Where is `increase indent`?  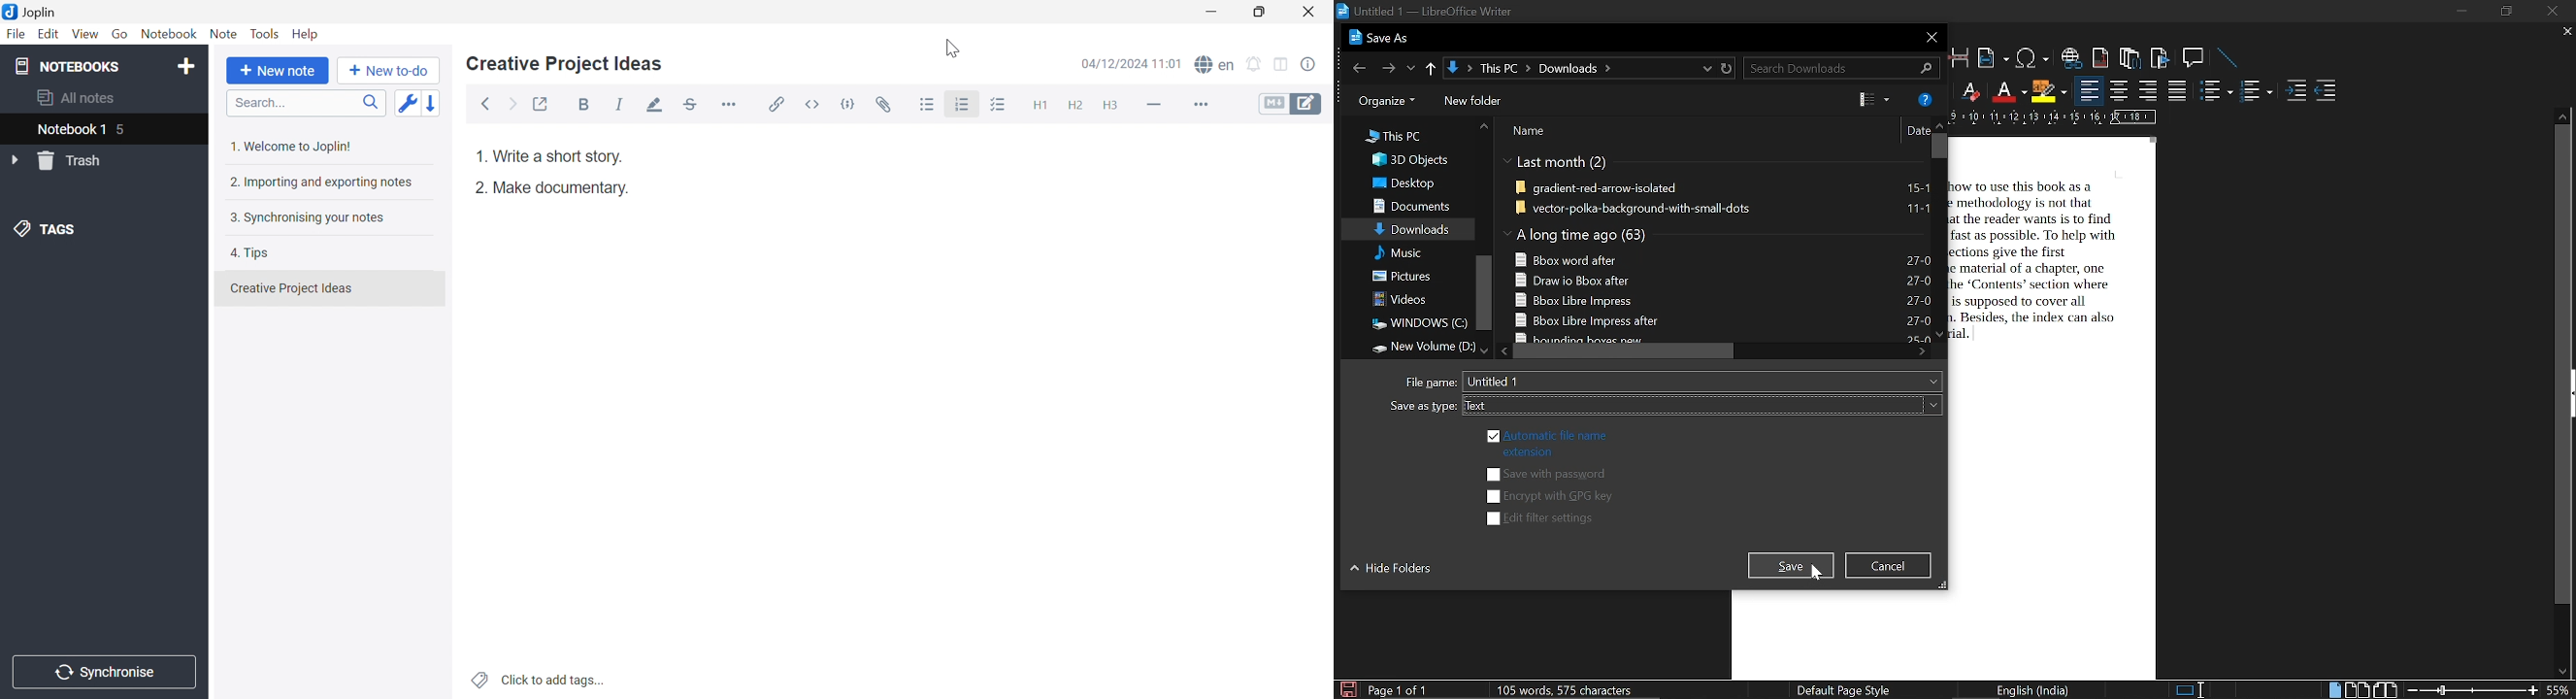
increase indent is located at coordinates (2295, 91).